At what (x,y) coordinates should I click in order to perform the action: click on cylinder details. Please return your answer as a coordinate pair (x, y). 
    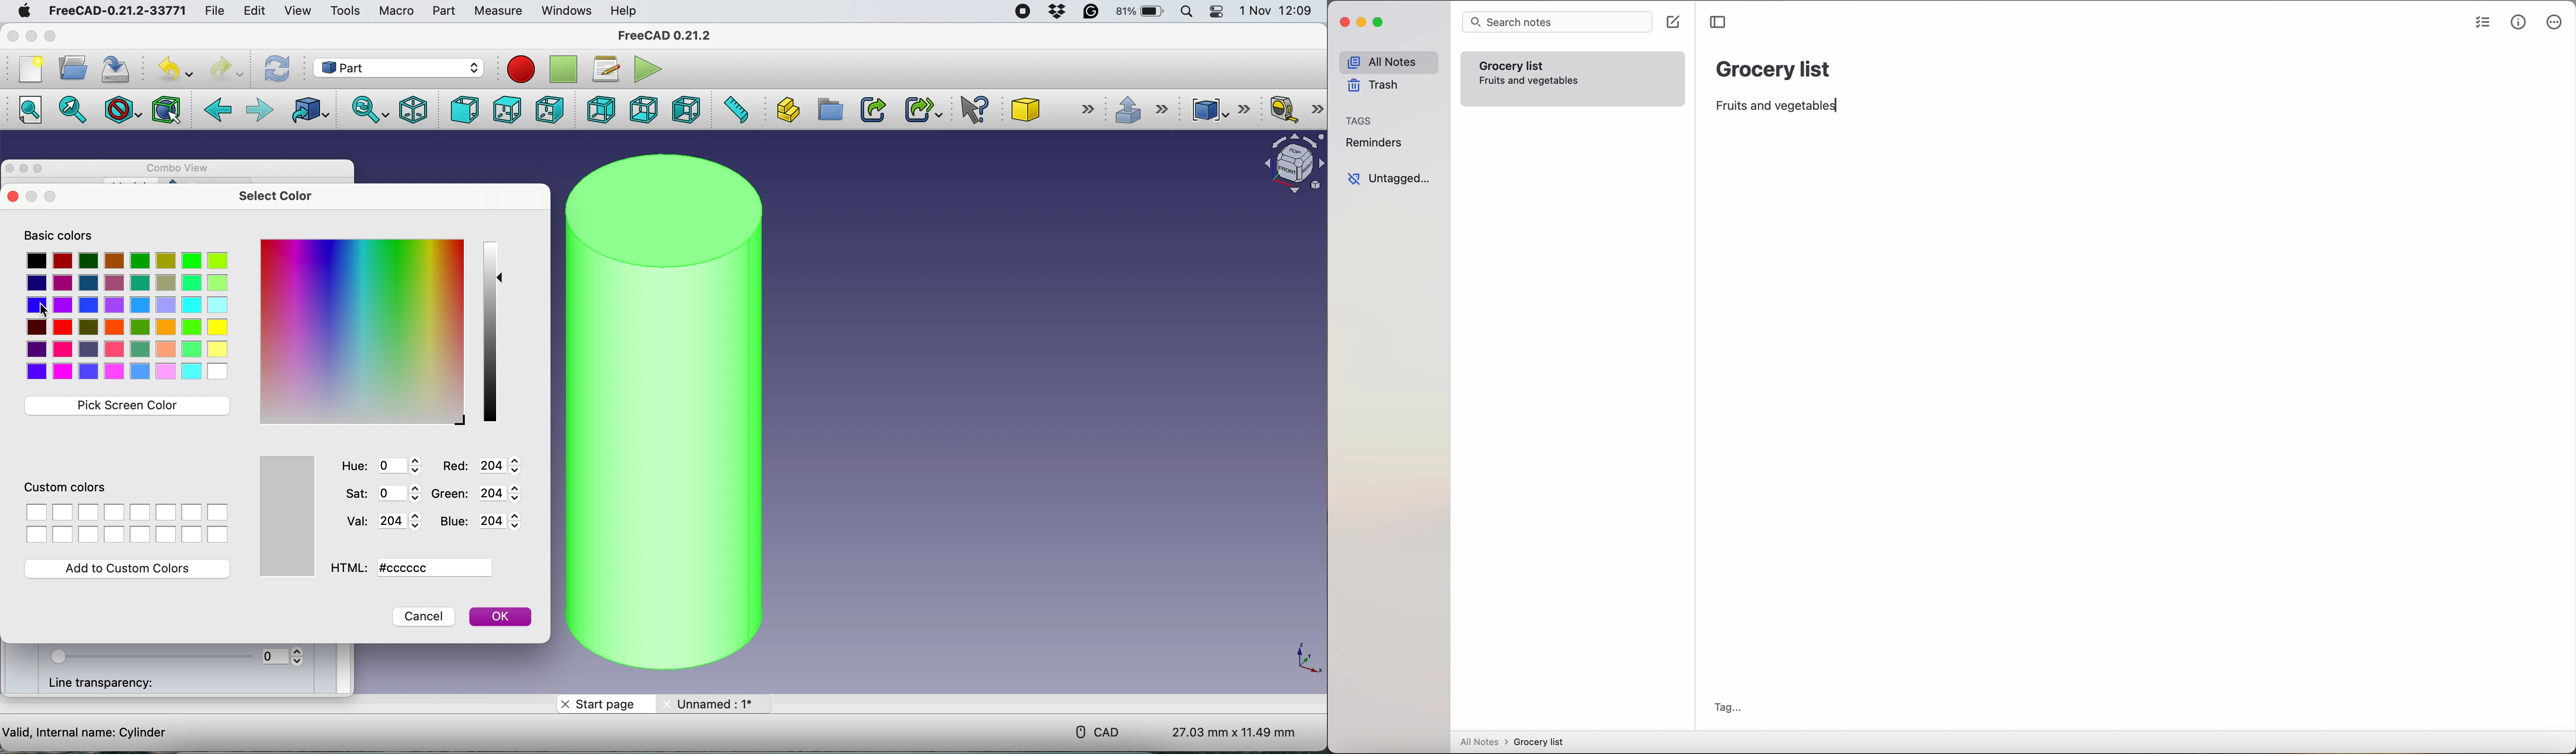
    Looking at the image, I should click on (85, 734).